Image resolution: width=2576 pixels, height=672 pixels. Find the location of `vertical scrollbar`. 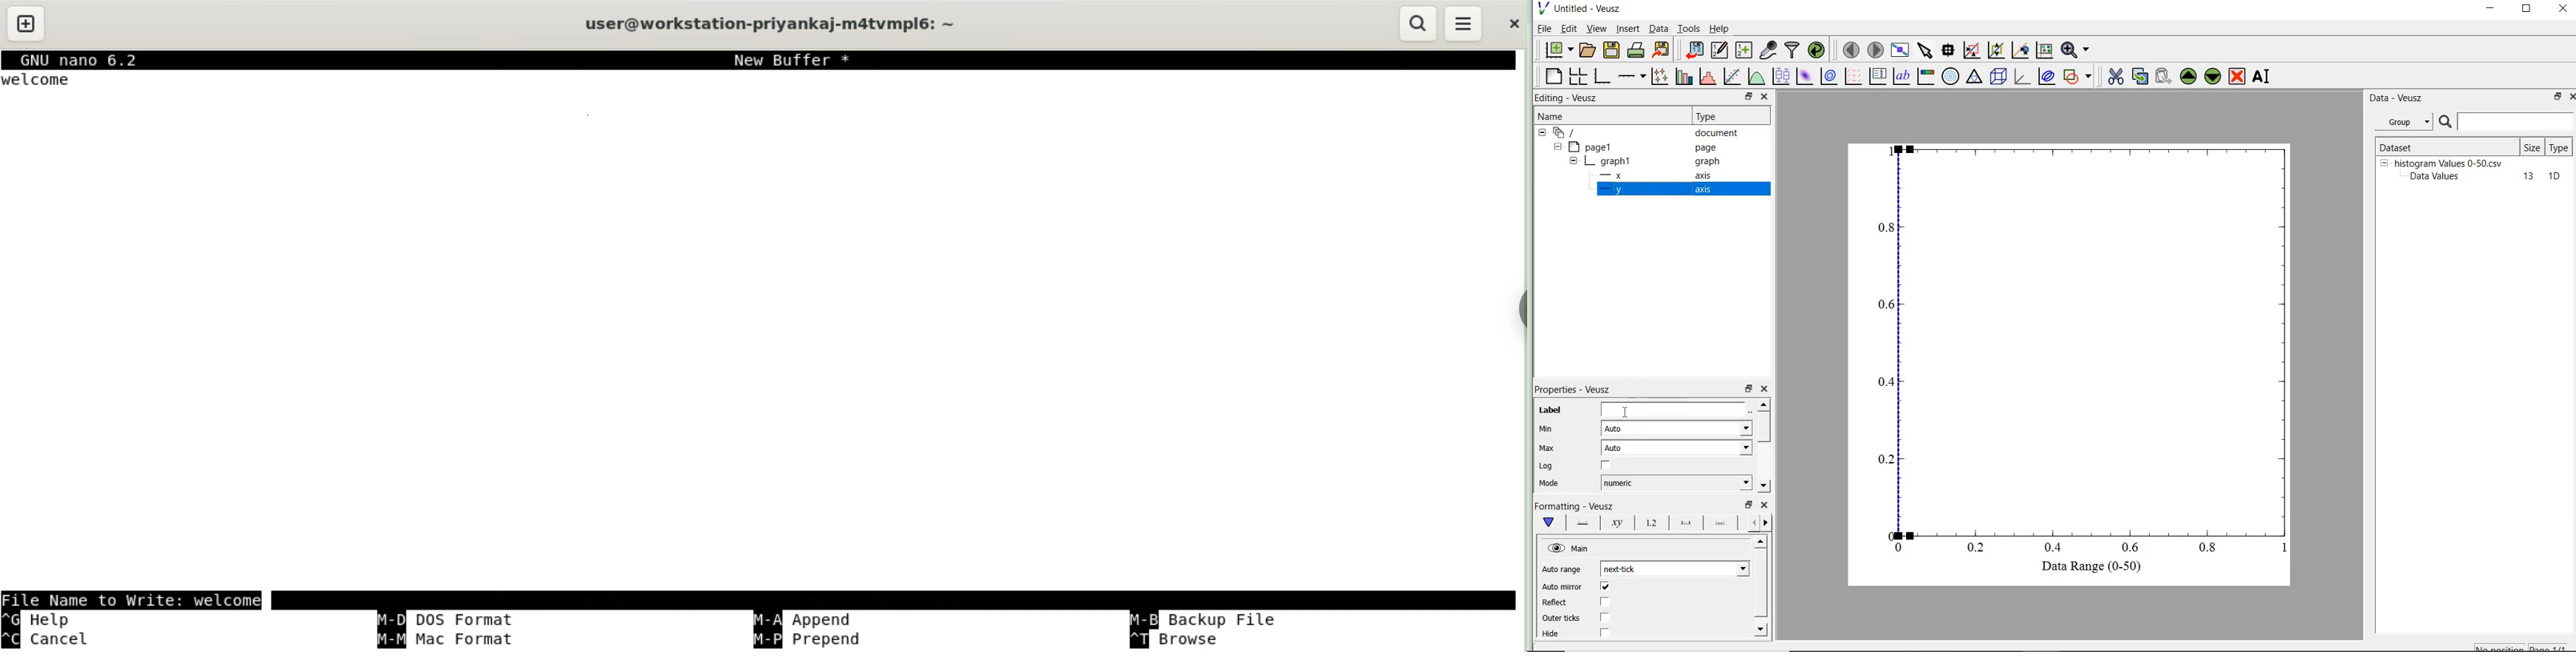

vertical scrollbar is located at coordinates (1760, 583).